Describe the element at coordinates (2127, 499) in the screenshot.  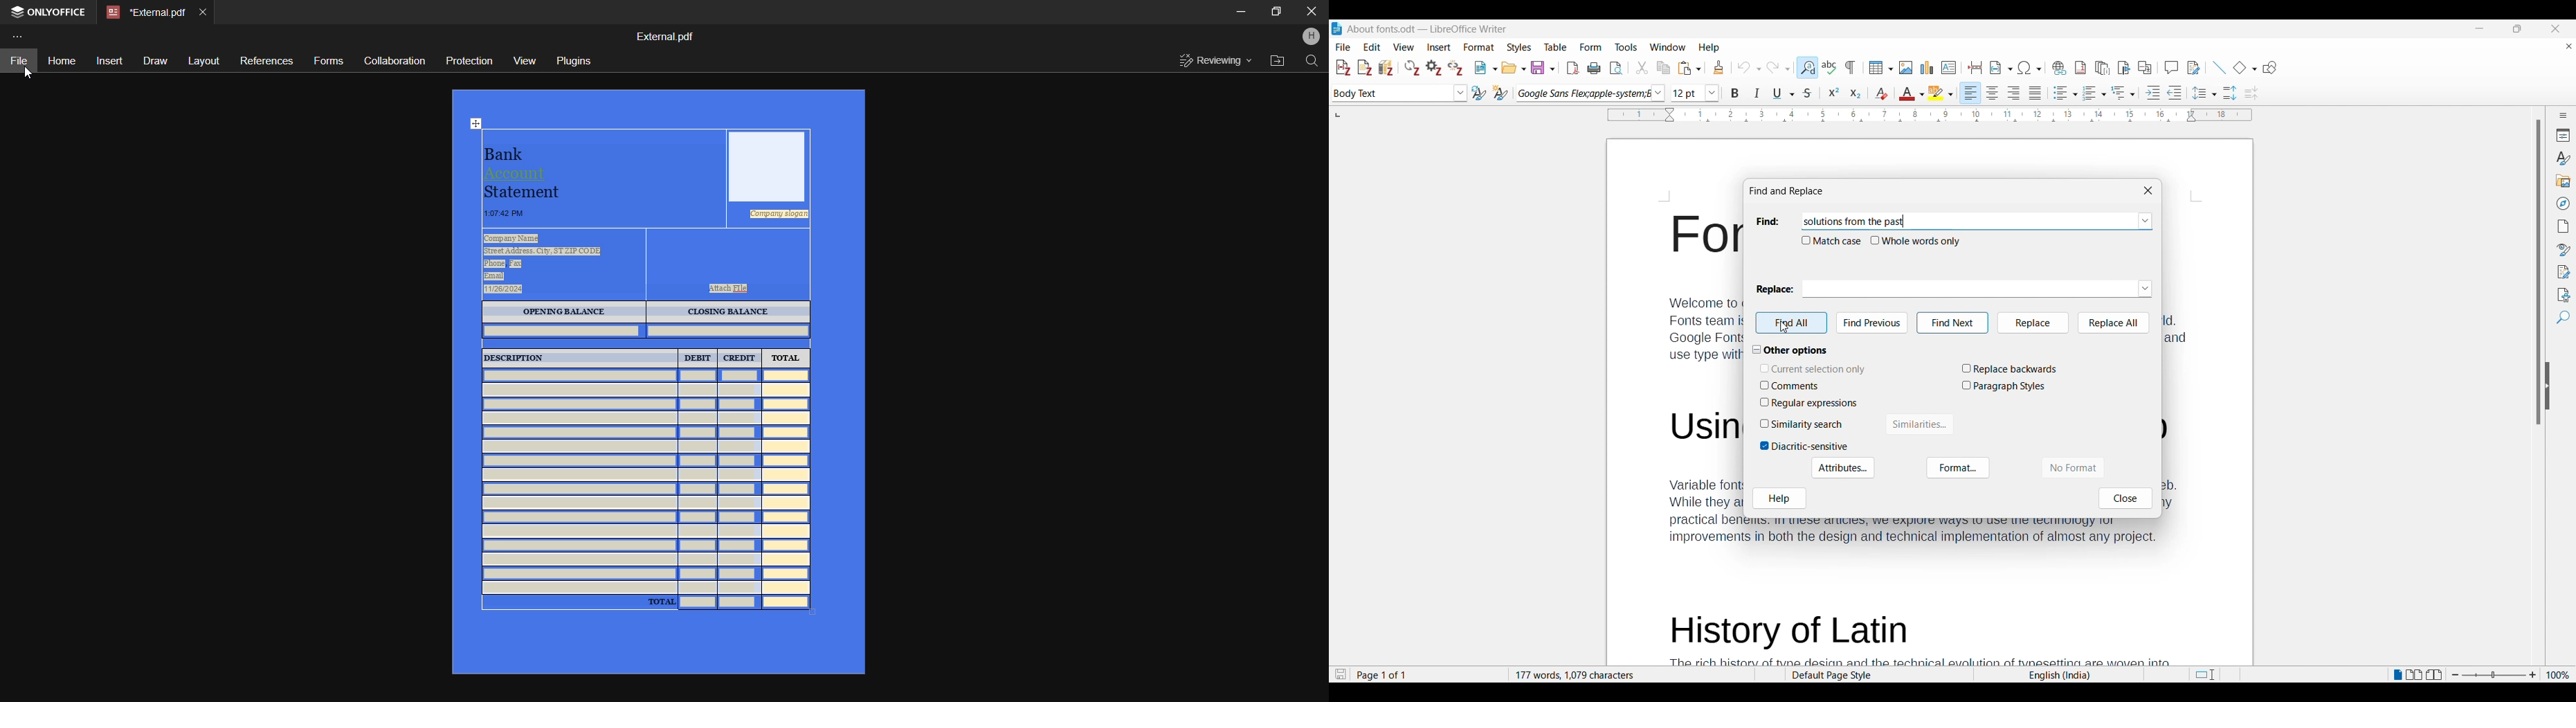
I see `Close` at that location.